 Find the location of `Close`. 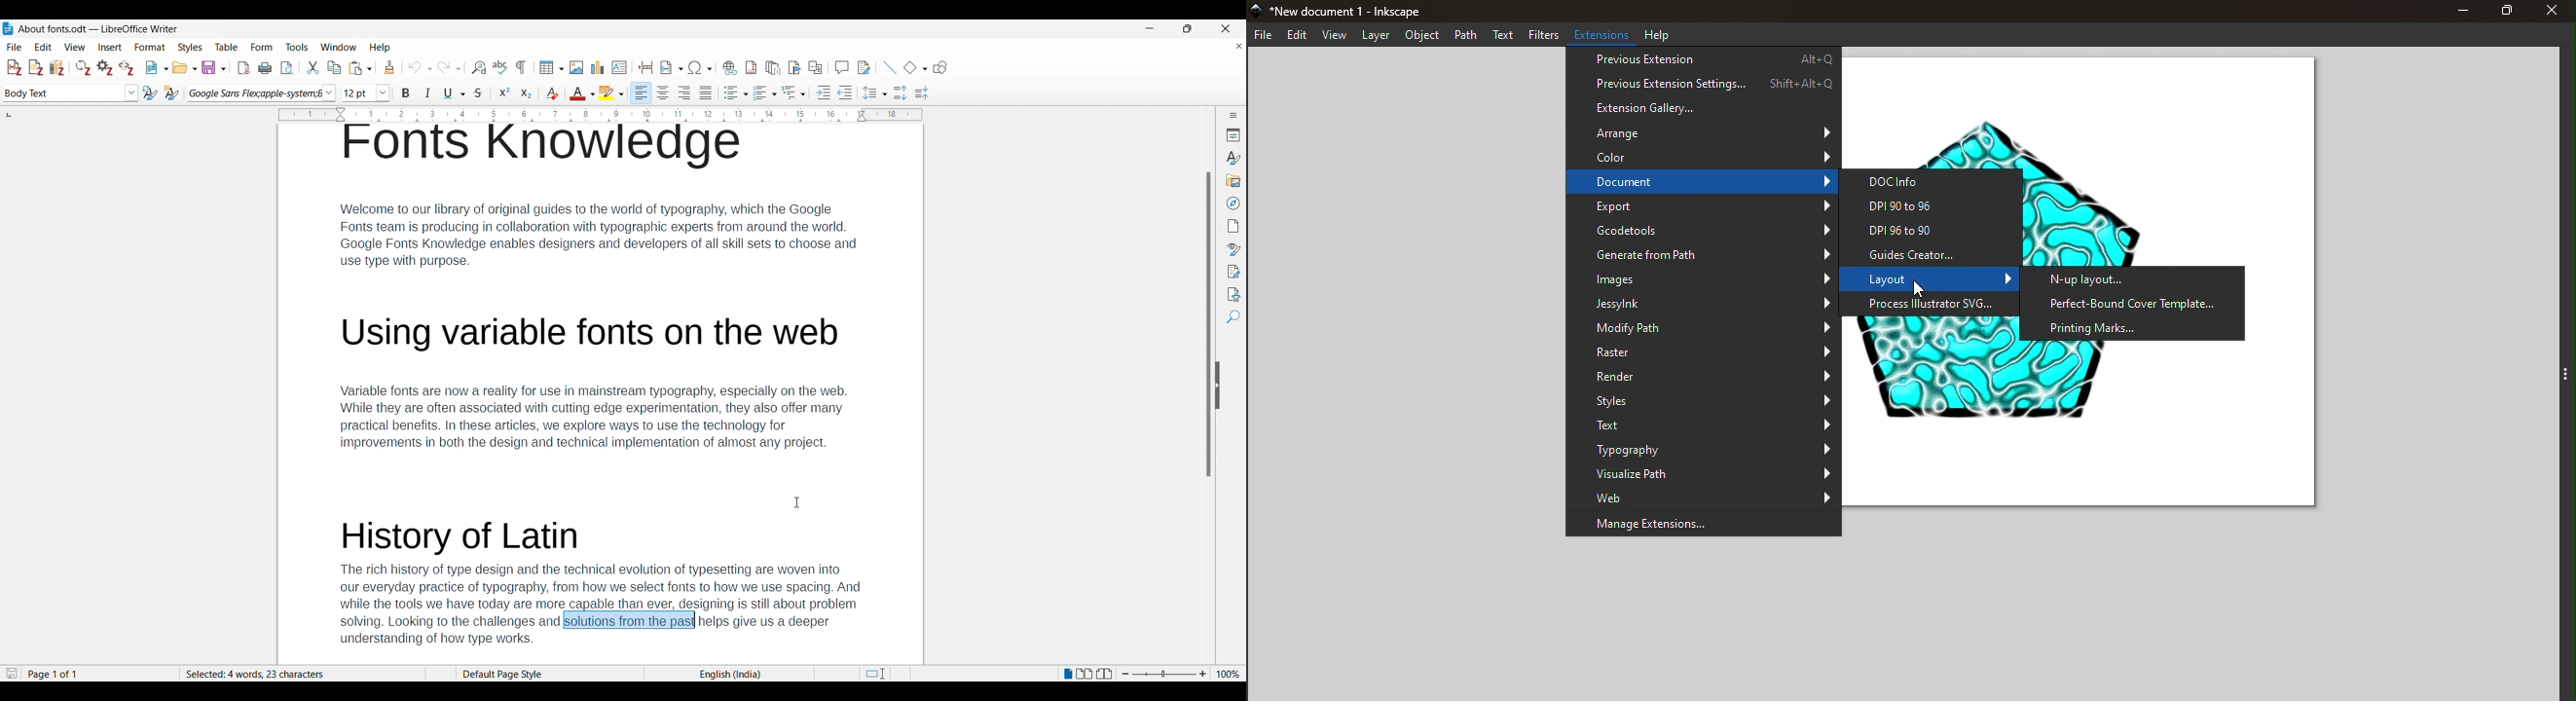

Close is located at coordinates (2550, 13).